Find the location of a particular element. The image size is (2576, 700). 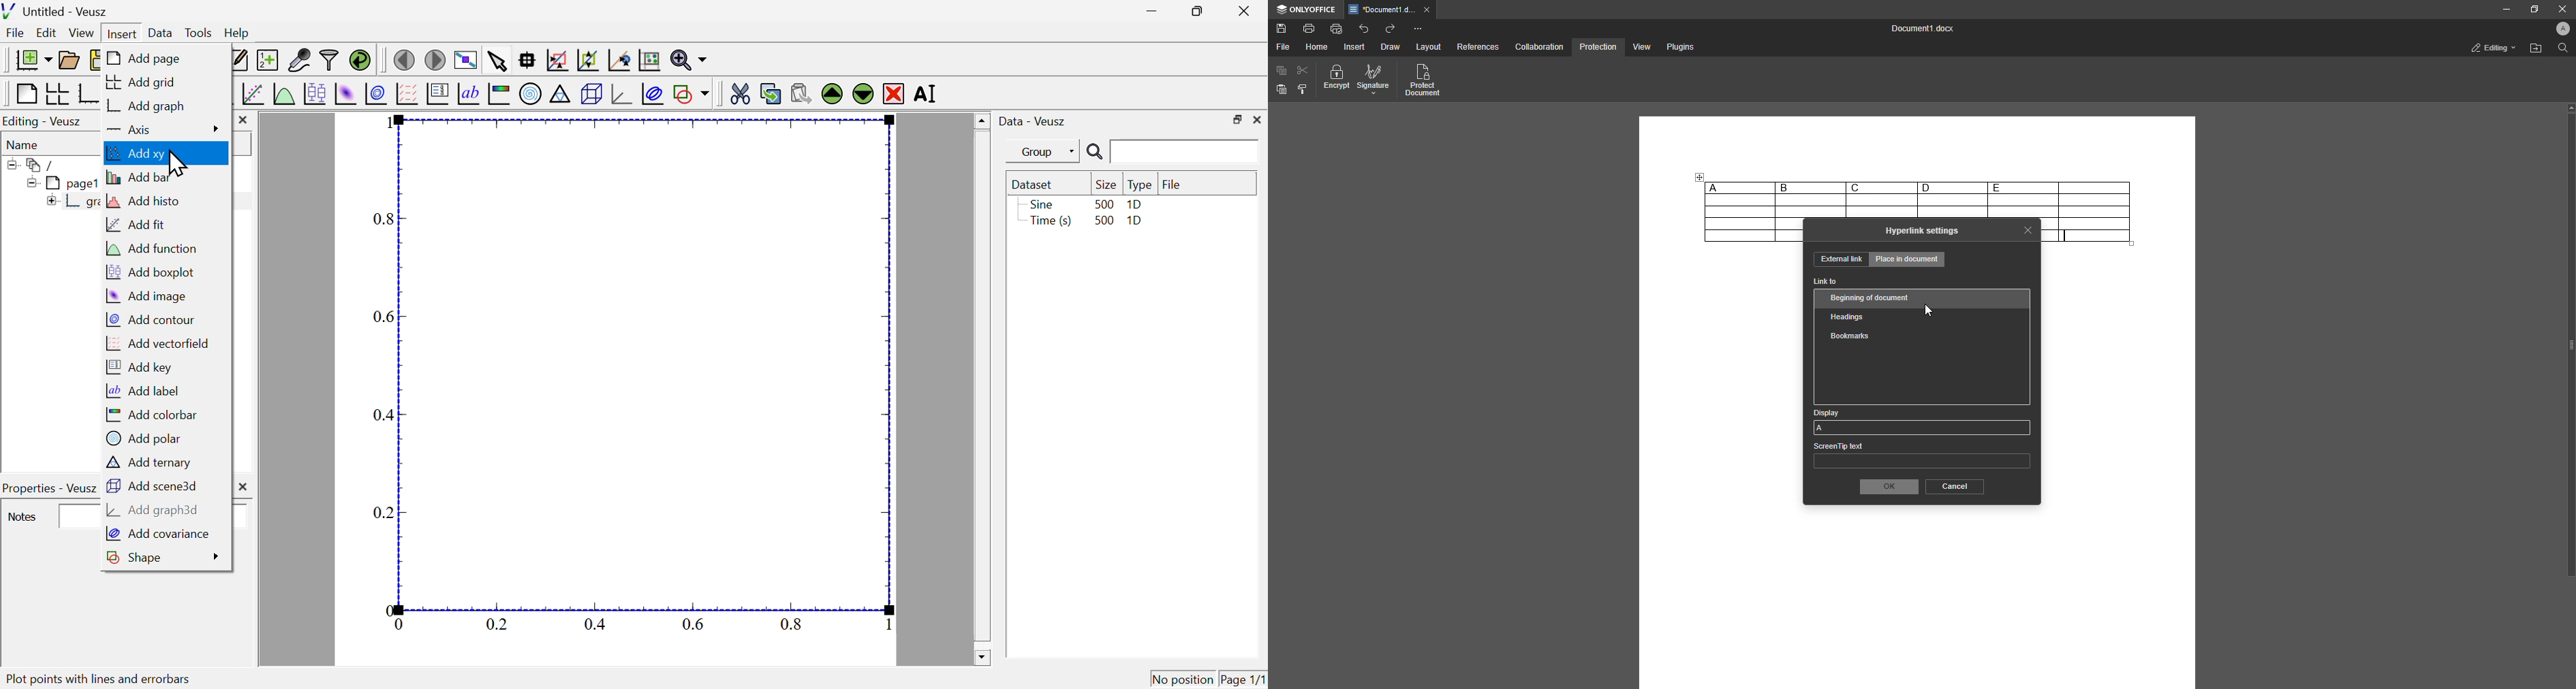

maximize is located at coordinates (1194, 12).